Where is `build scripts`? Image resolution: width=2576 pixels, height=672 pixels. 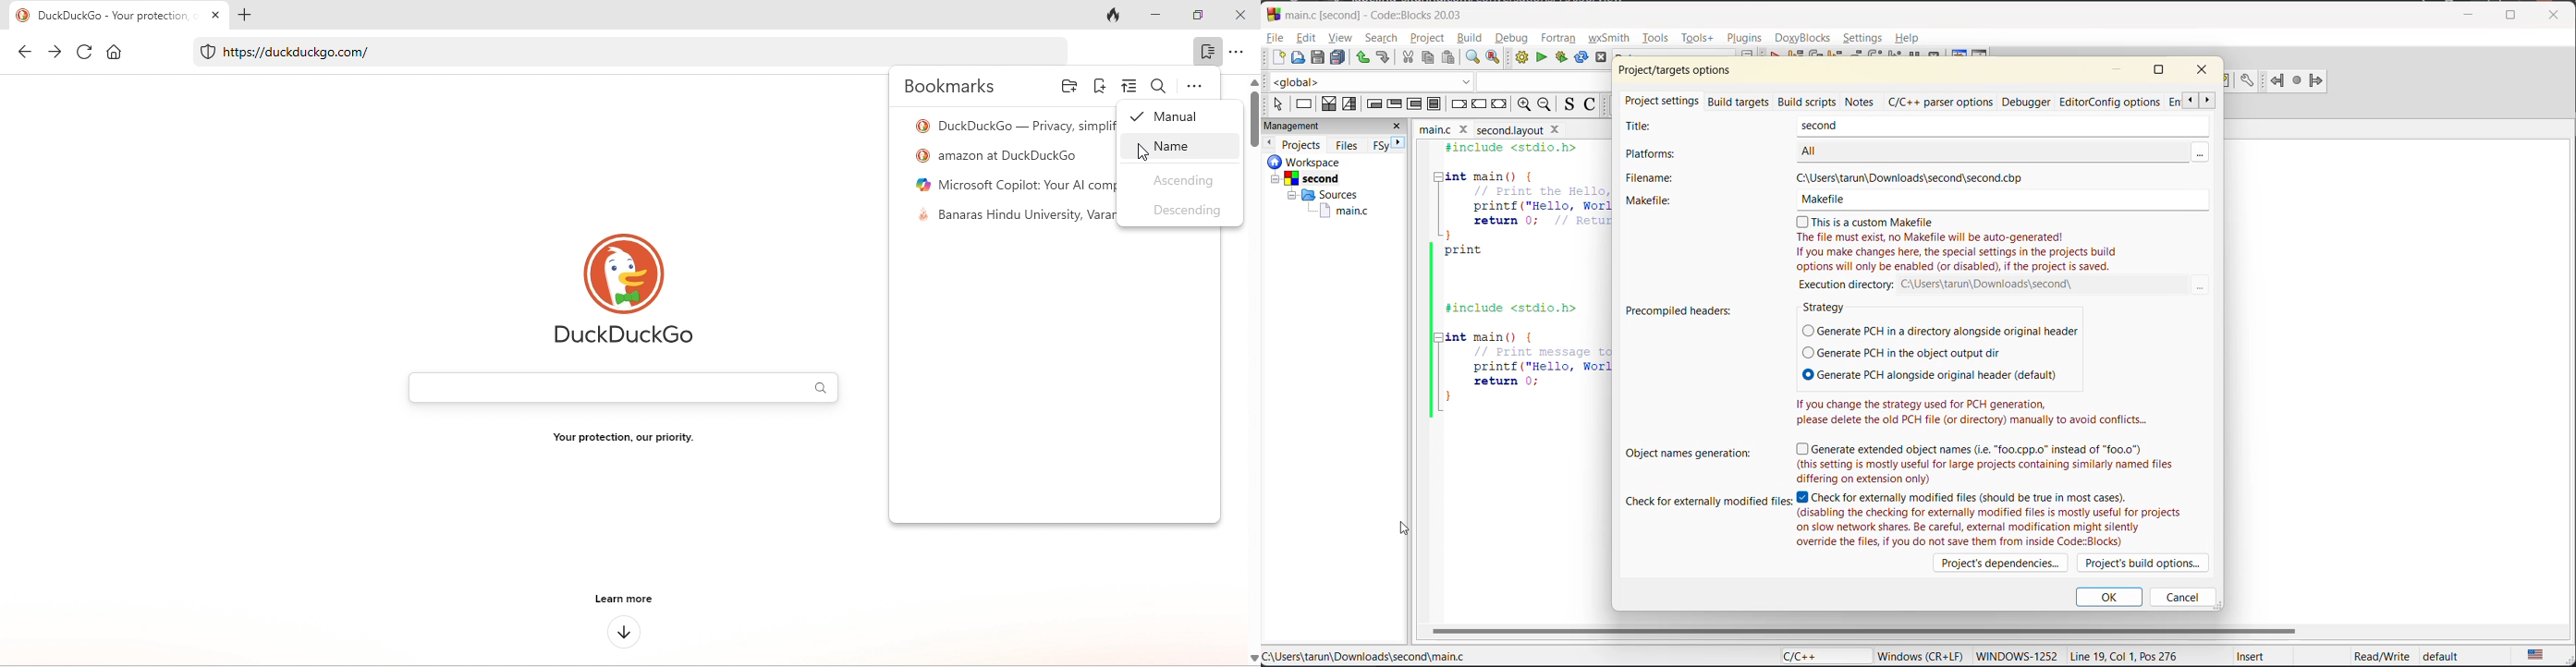 build scripts is located at coordinates (1808, 103).